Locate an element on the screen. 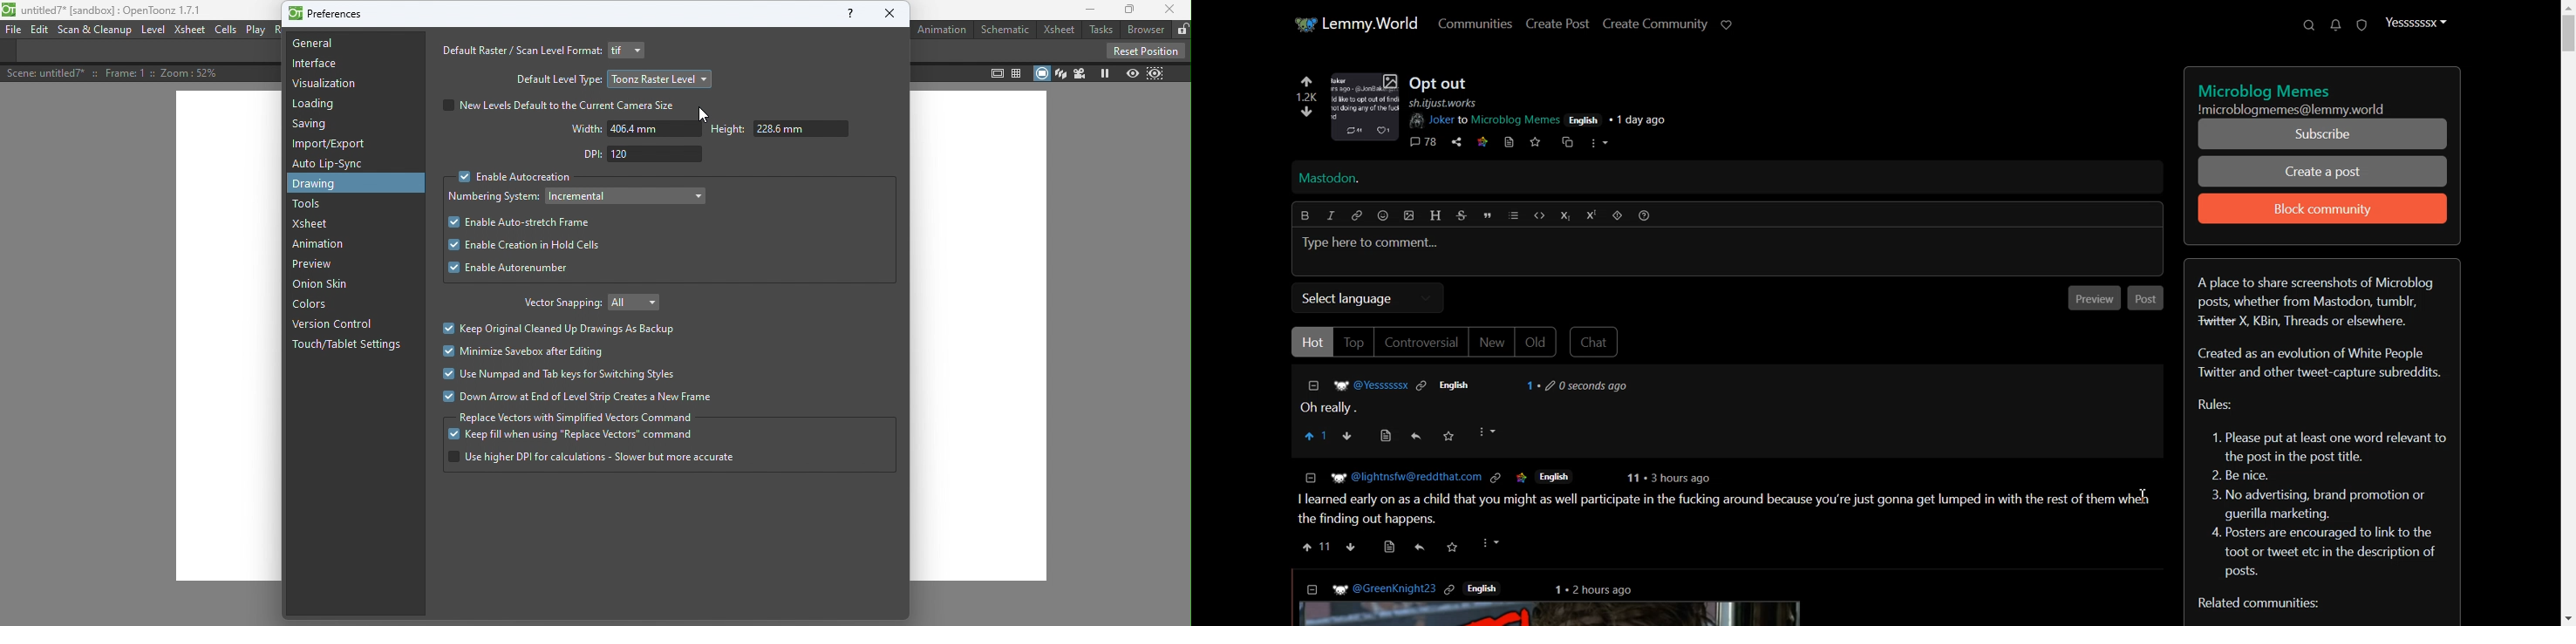 The height and width of the screenshot is (644, 2576). Enable auto-stretch frame is located at coordinates (521, 222).